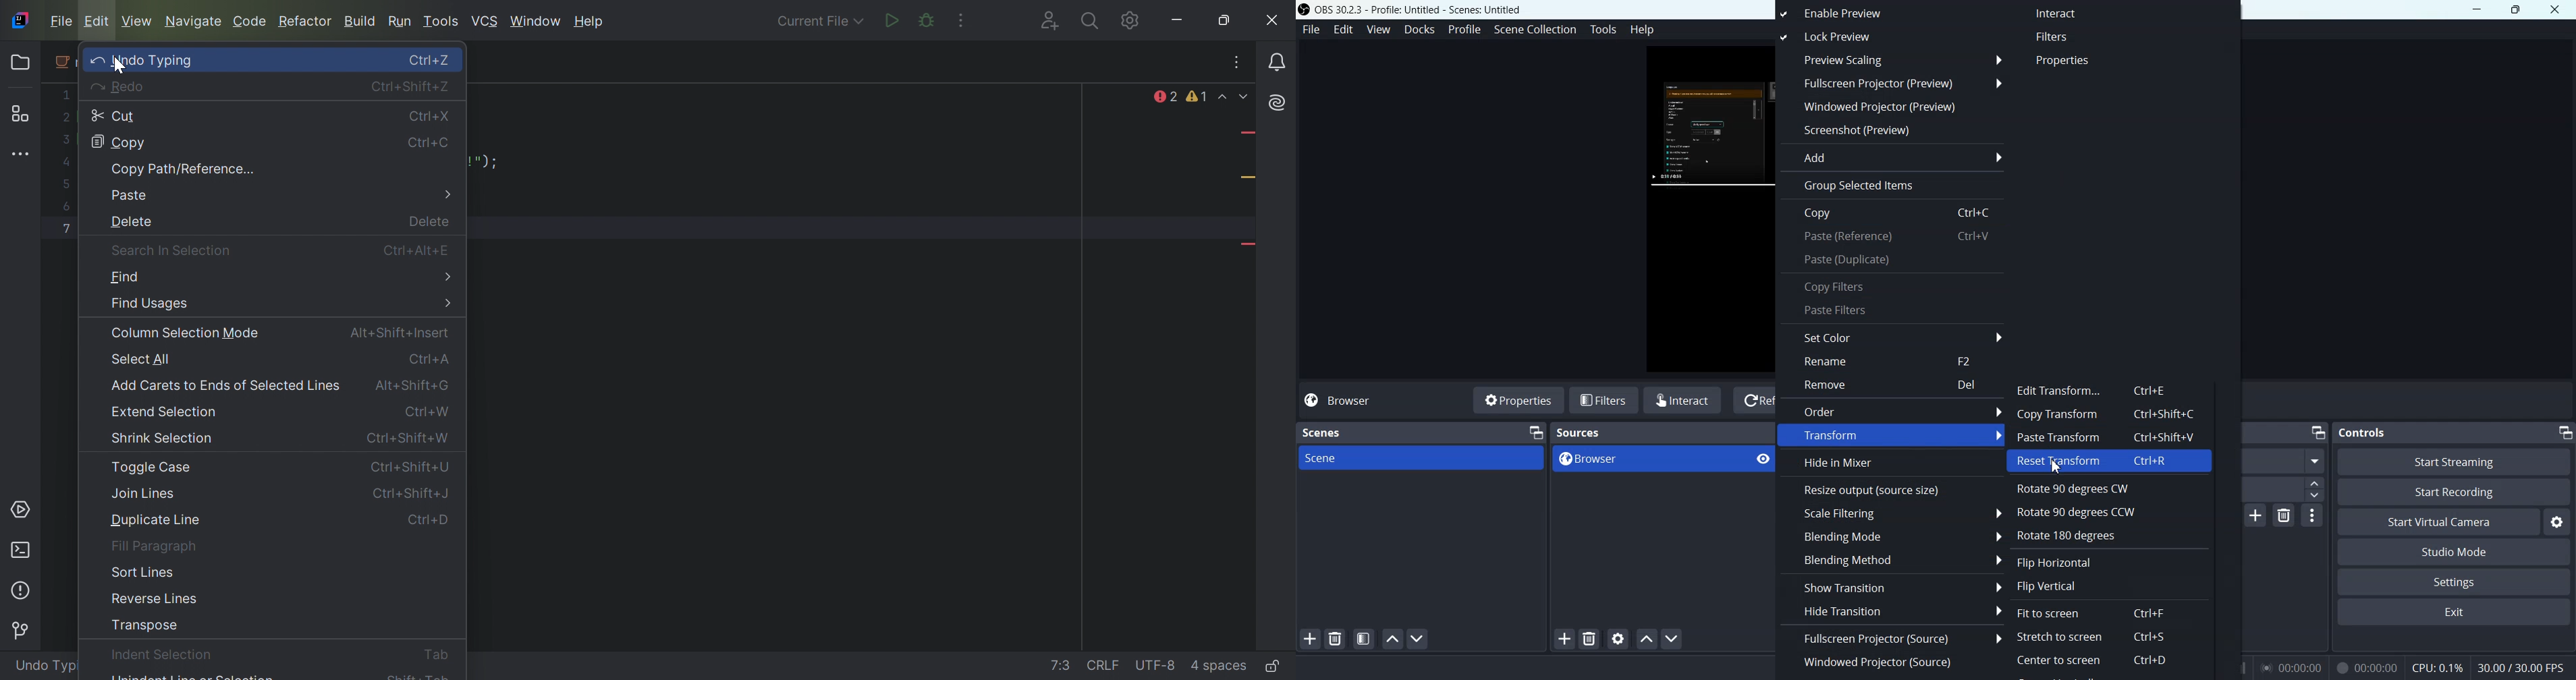 Image resolution: width=2576 pixels, height=700 pixels. I want to click on Rotate 90 Degree CCW, so click(2081, 511).